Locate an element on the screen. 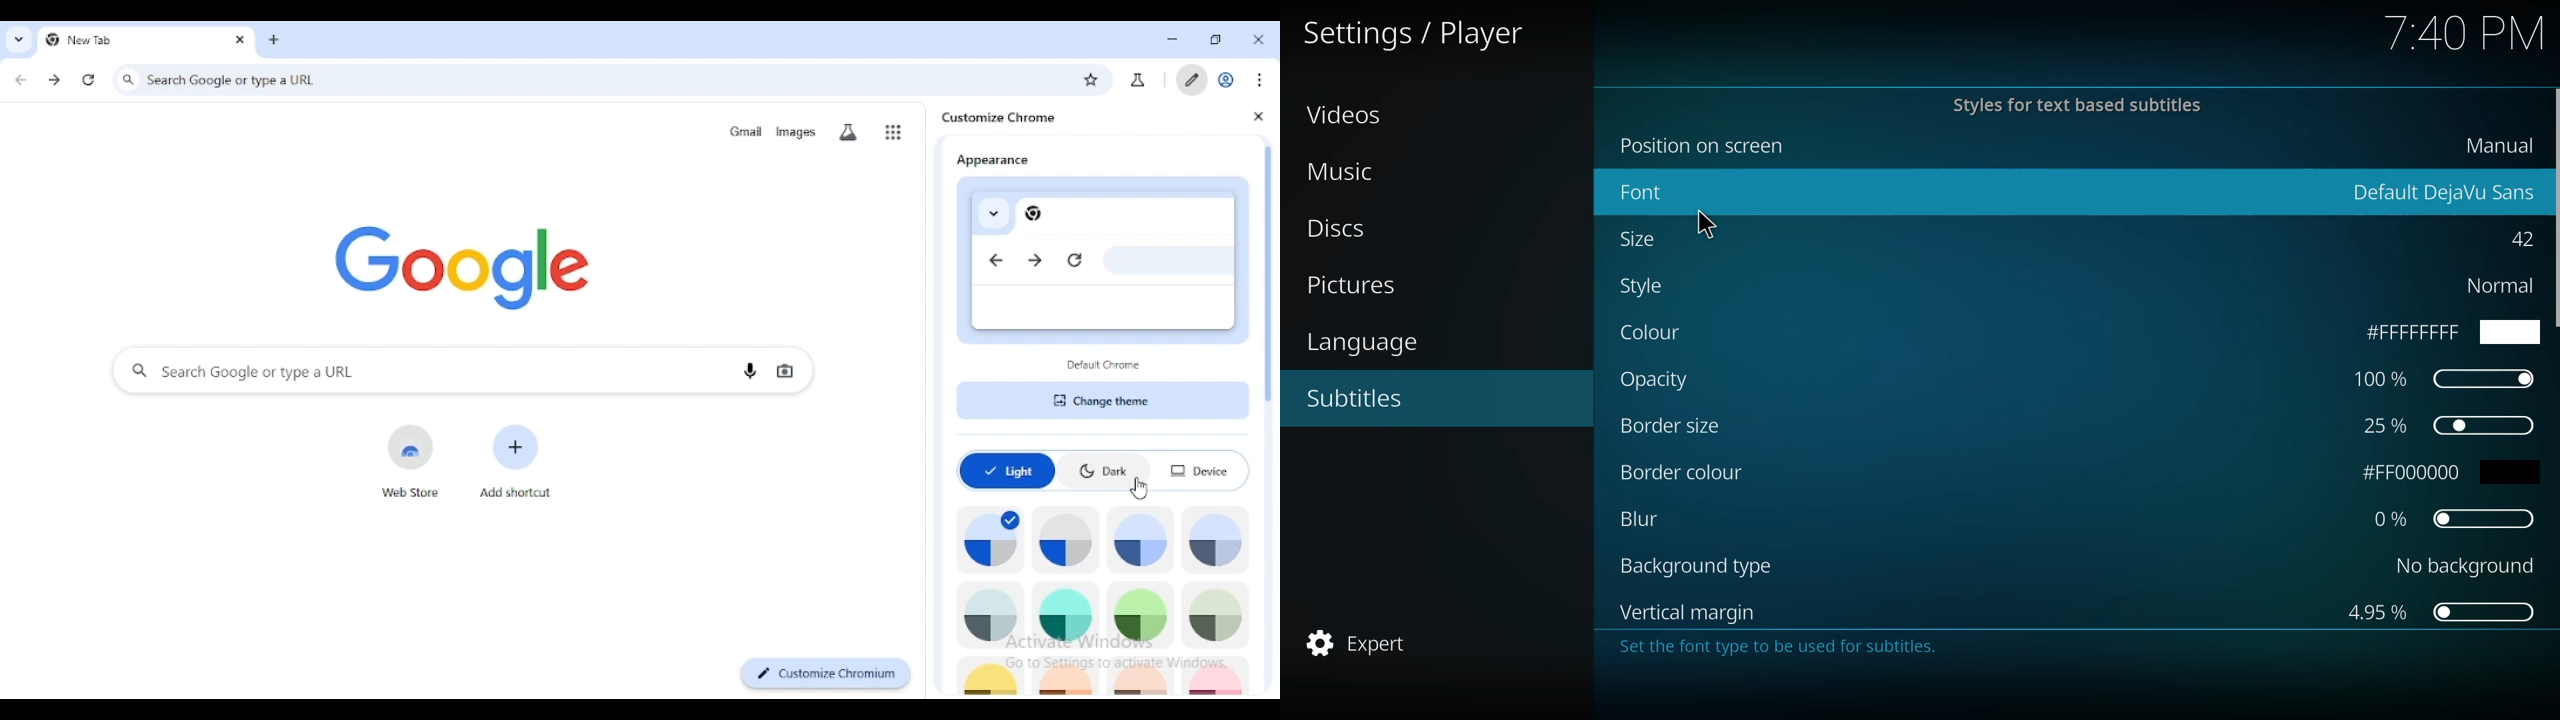 The width and height of the screenshot is (2576, 728). expert is located at coordinates (1366, 639).